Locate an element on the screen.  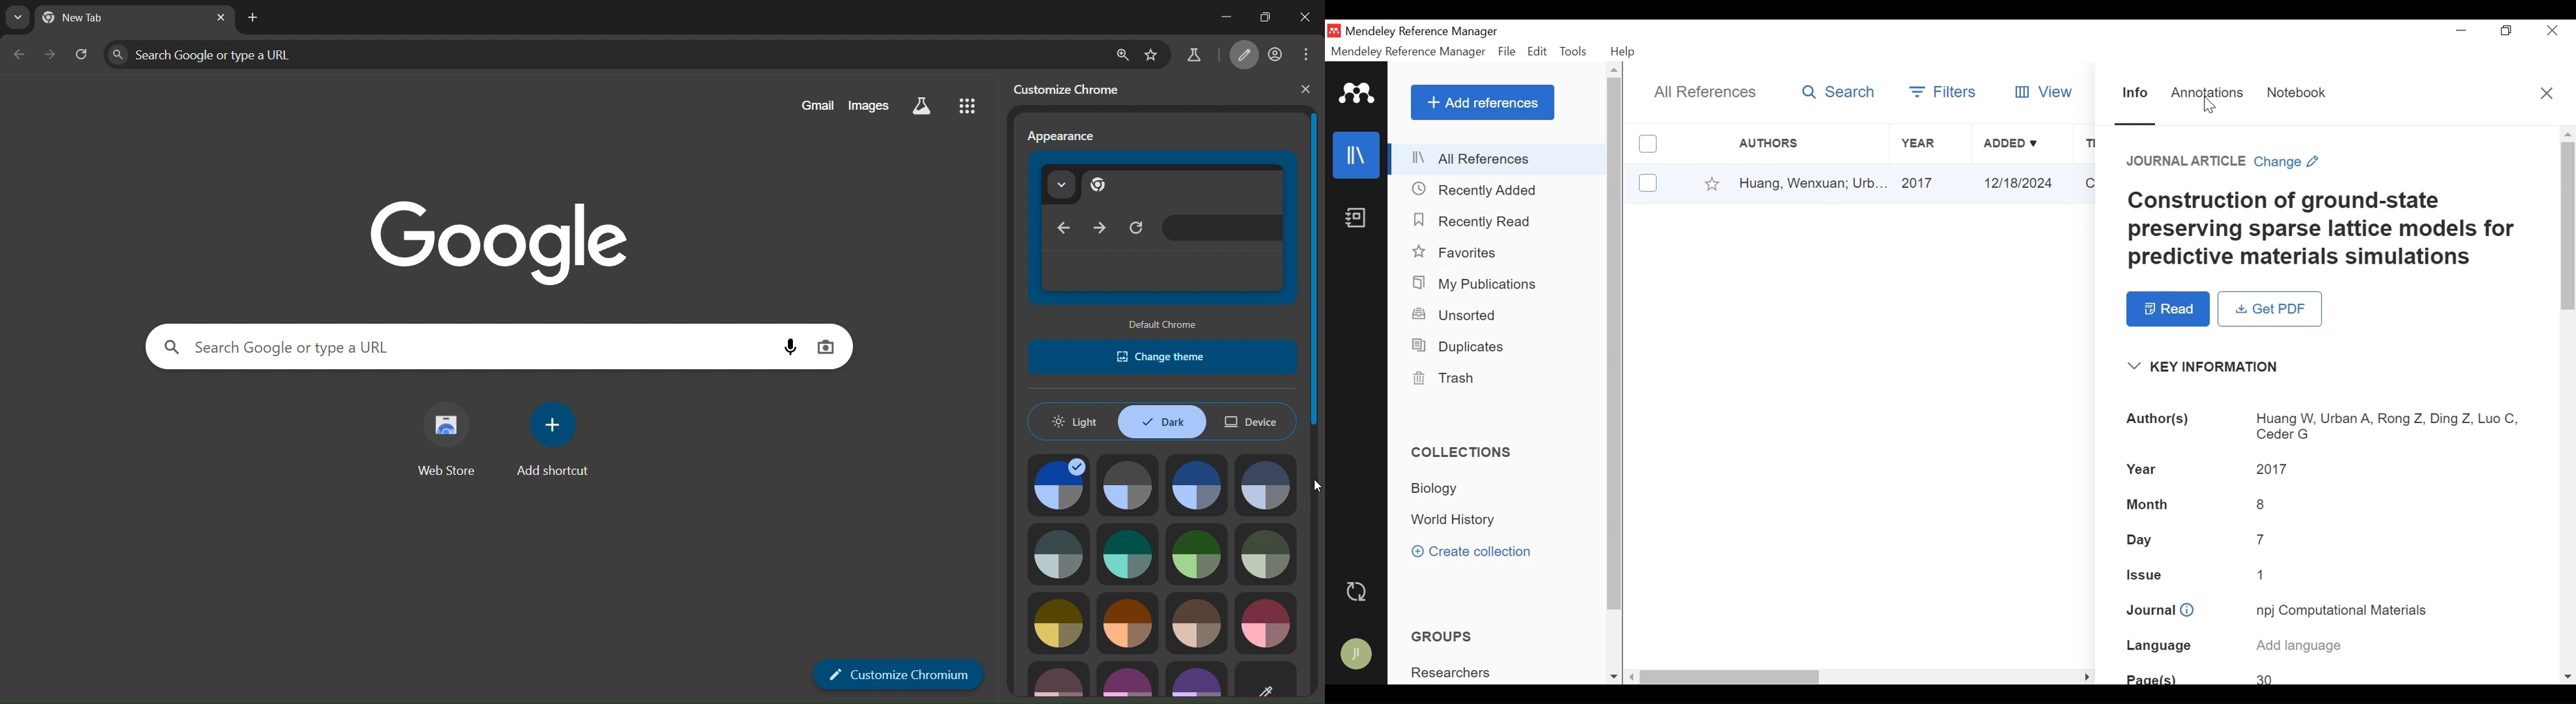
Author is located at coordinates (1800, 143).